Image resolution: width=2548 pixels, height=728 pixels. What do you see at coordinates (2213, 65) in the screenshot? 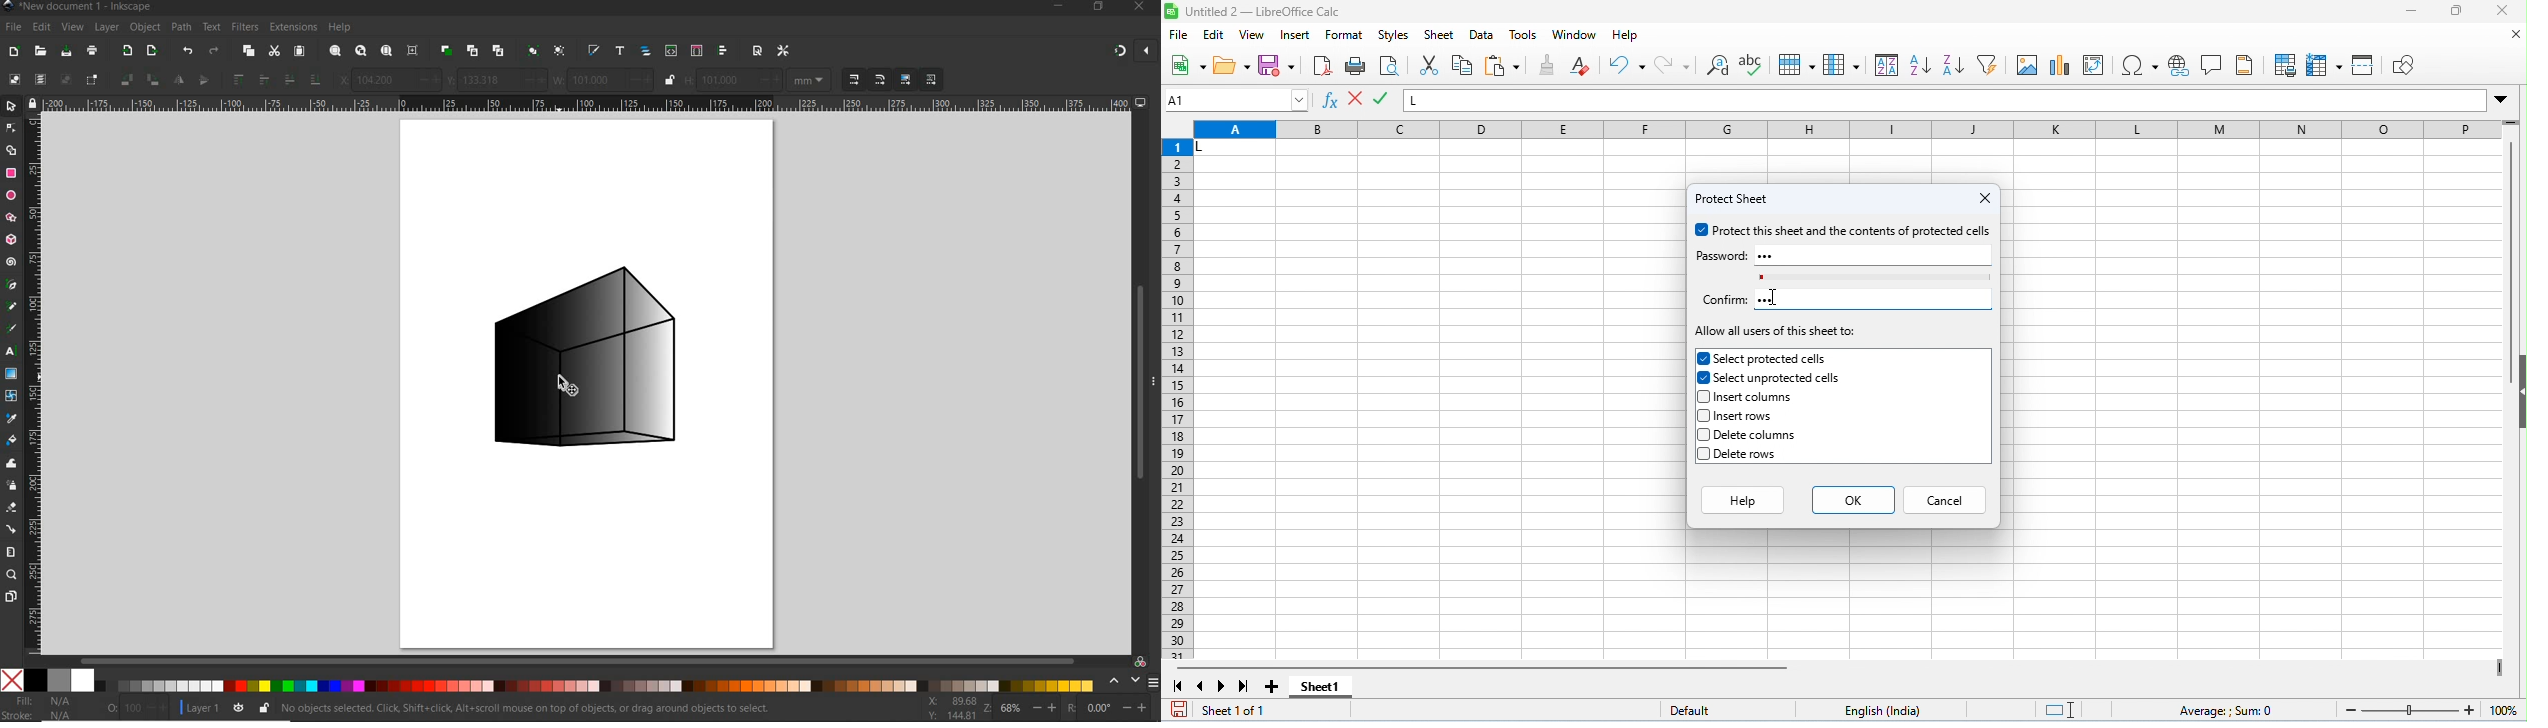
I see `insert comment` at bounding box center [2213, 65].